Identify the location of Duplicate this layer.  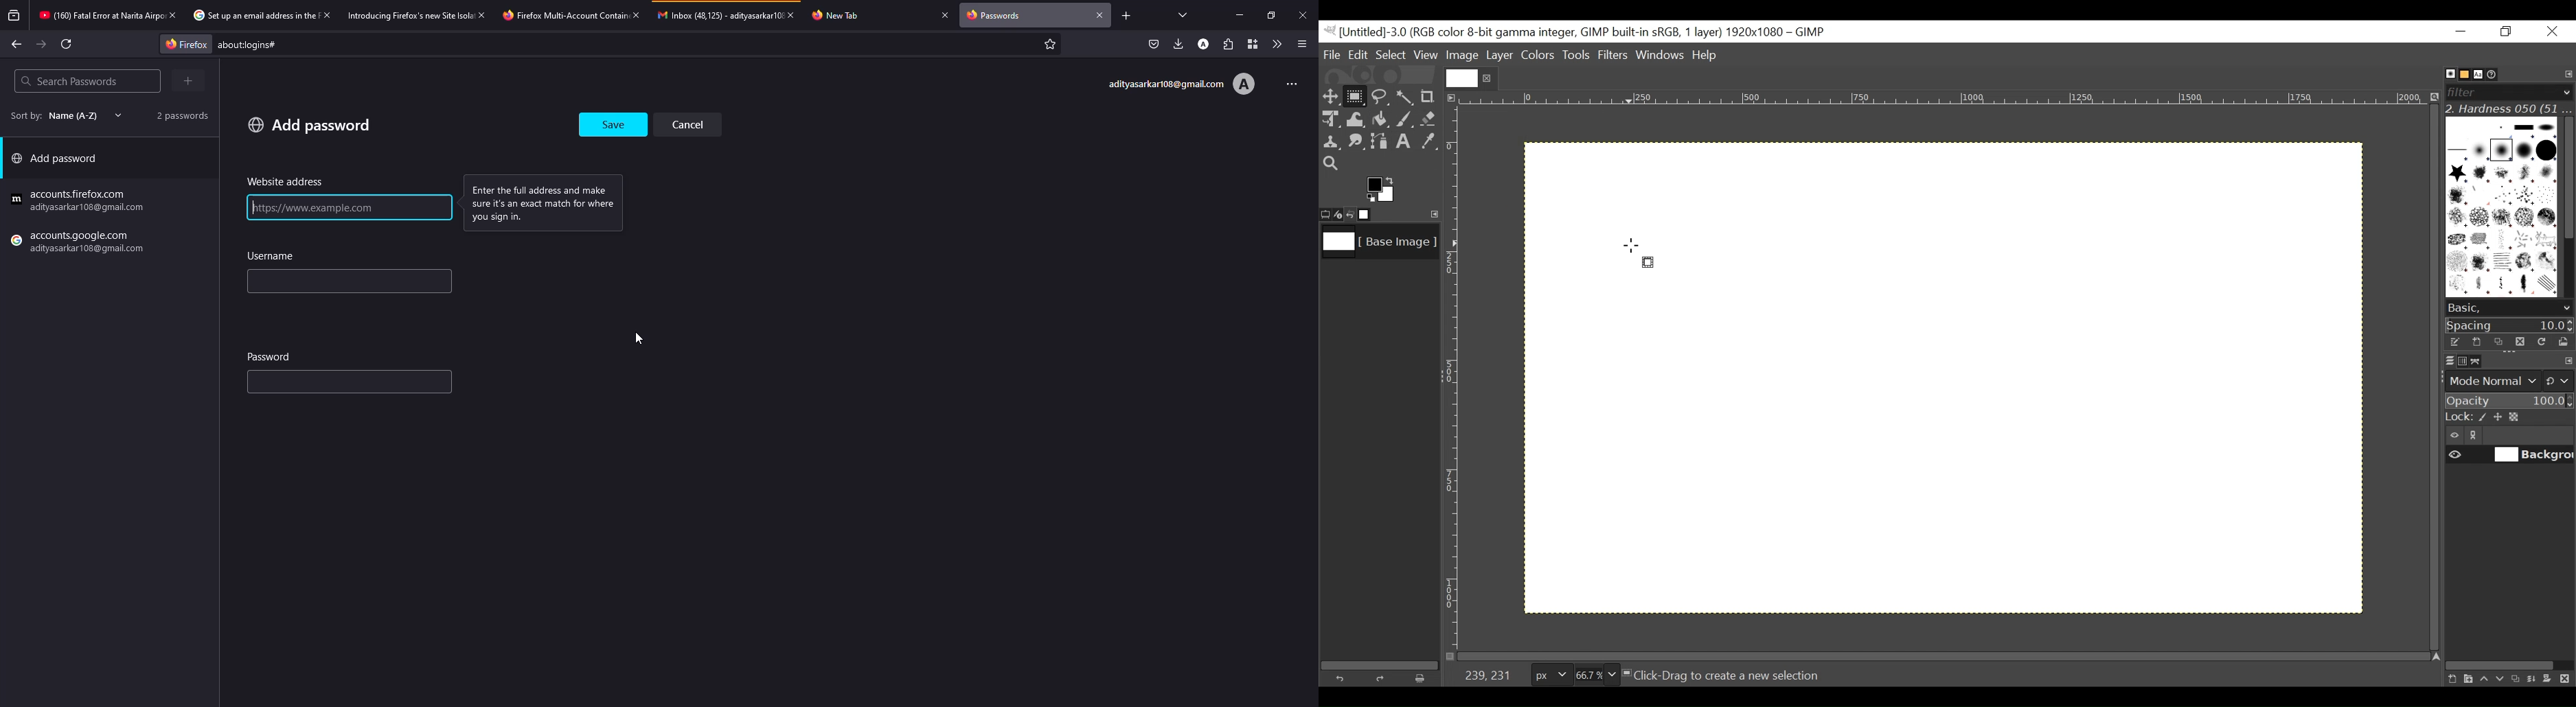
(2518, 679).